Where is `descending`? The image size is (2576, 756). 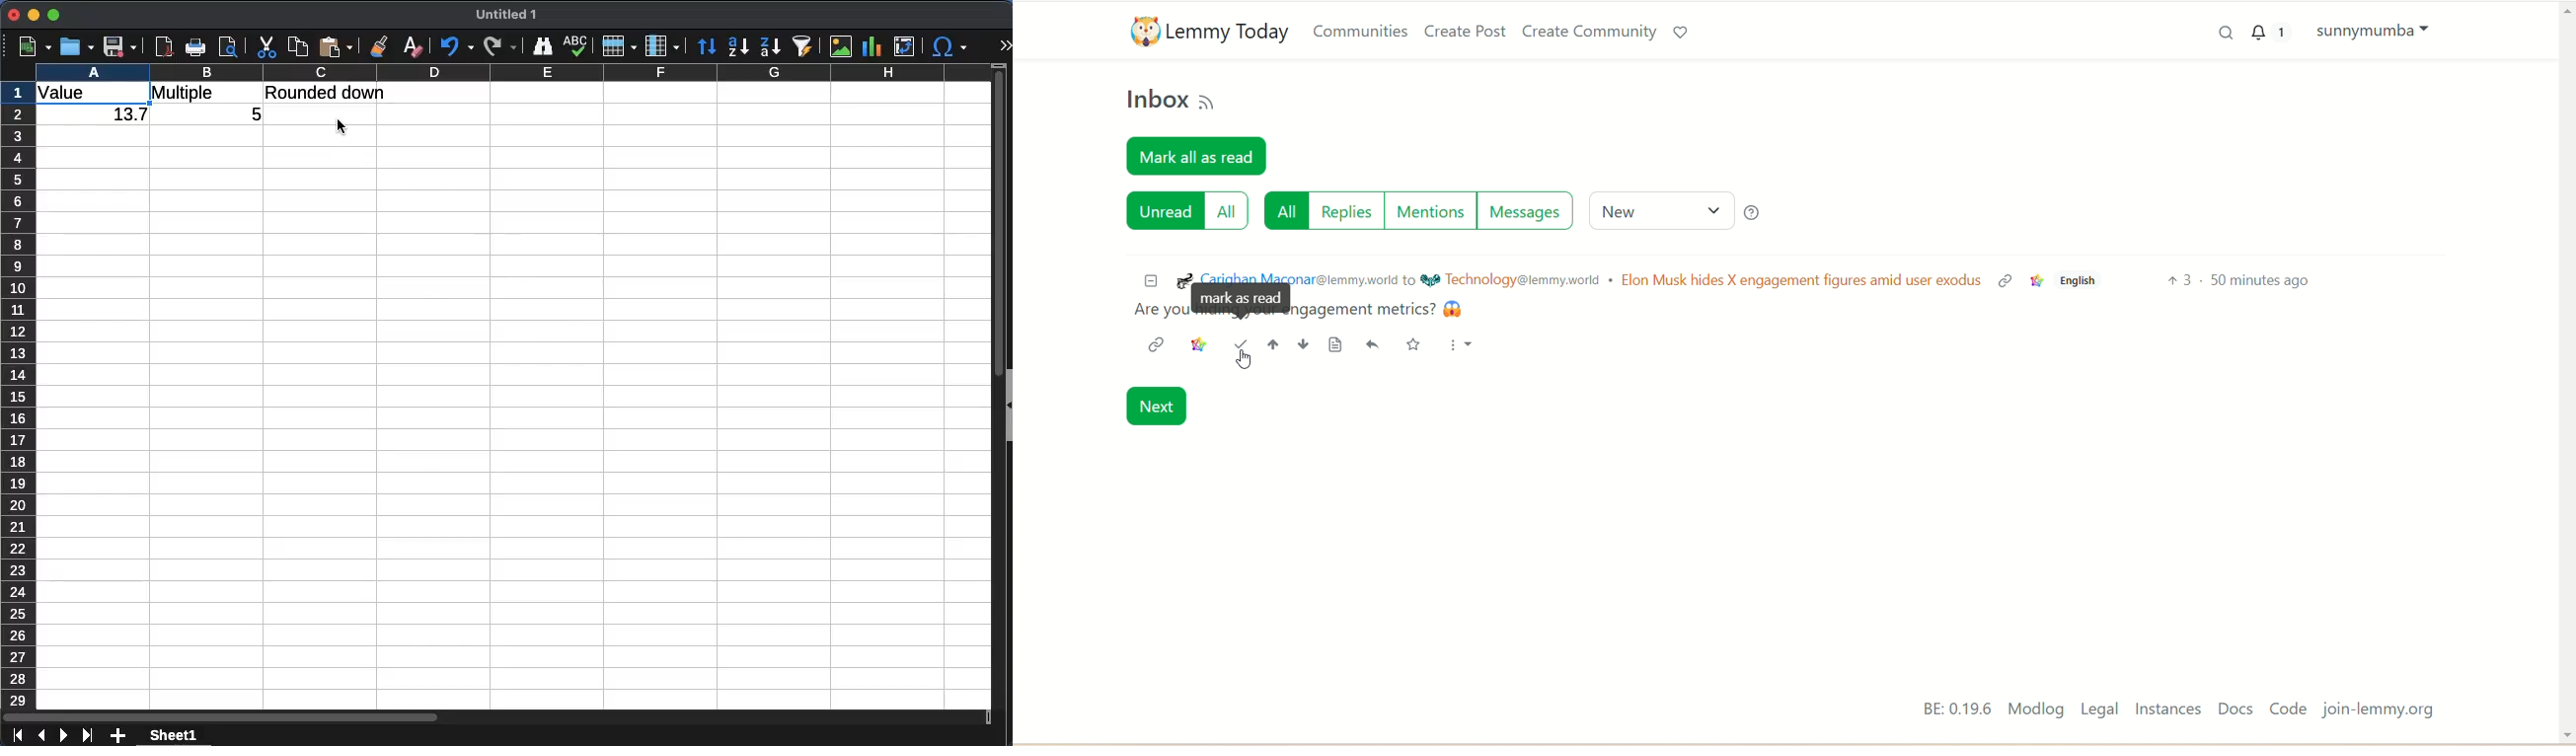
descending is located at coordinates (770, 47).